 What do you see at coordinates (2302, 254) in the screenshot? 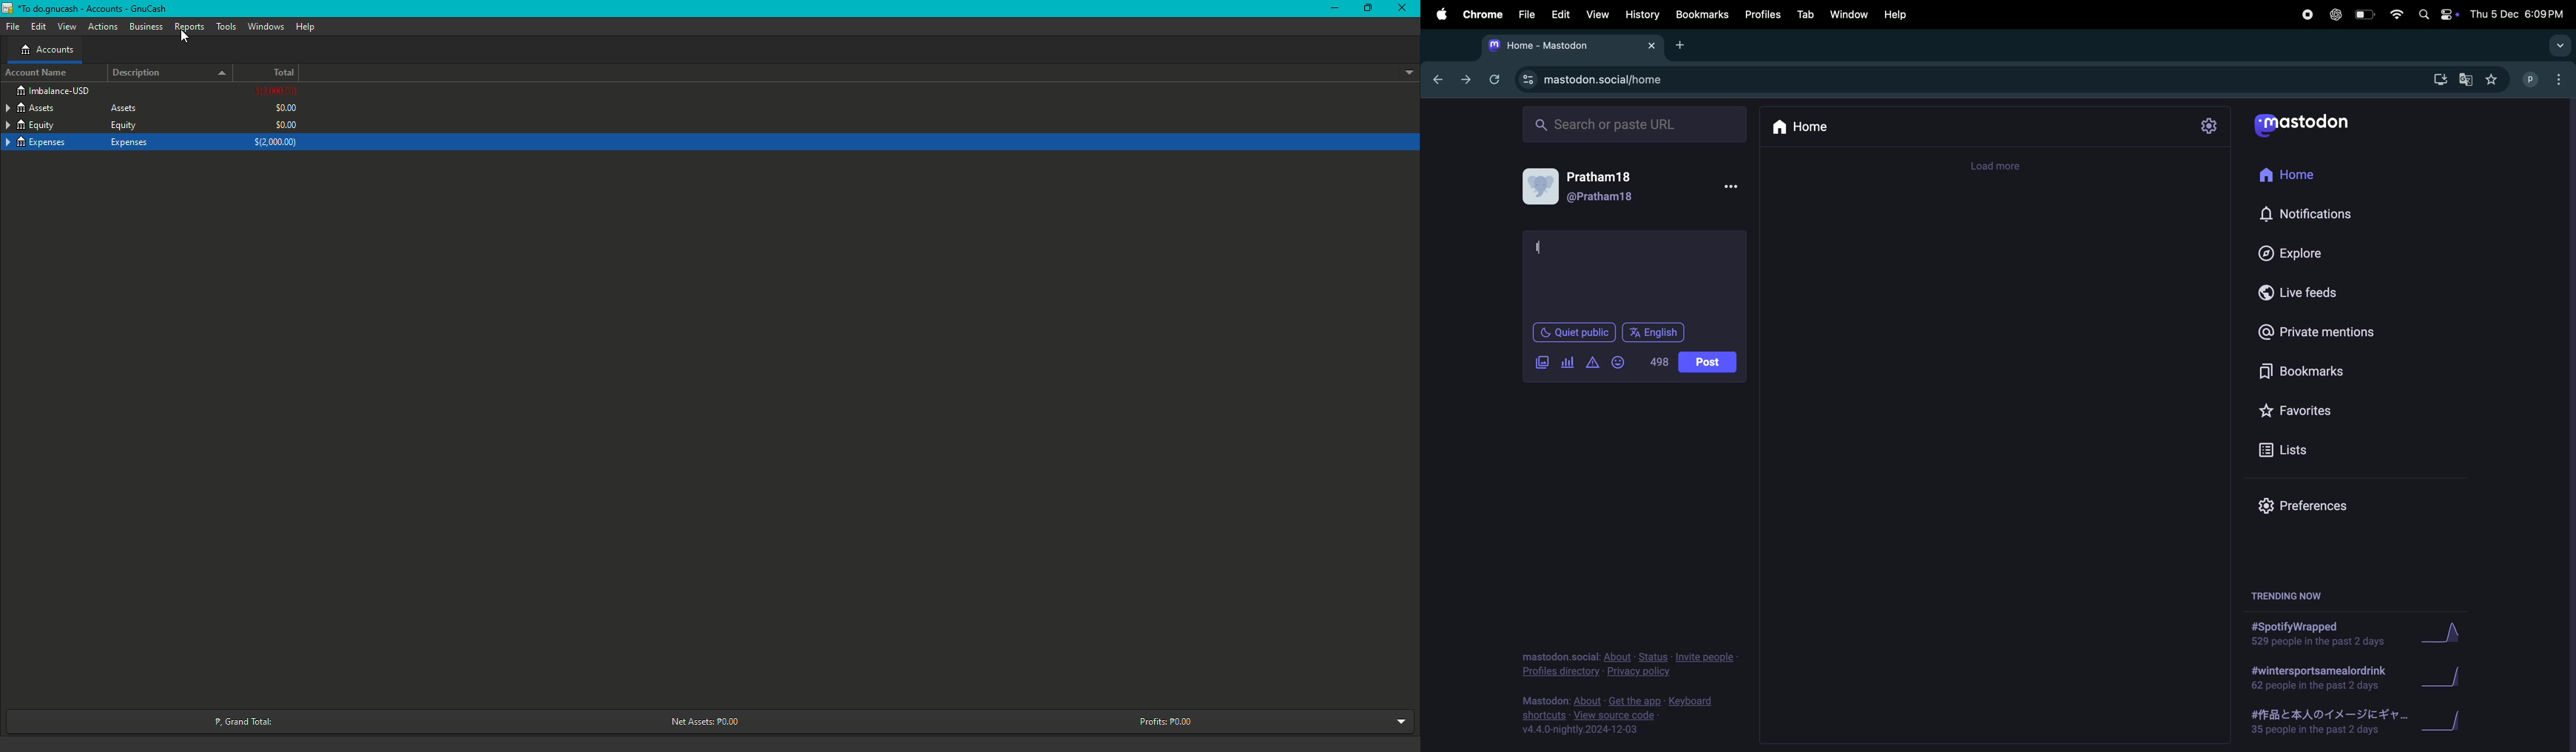
I see `Explore` at bounding box center [2302, 254].